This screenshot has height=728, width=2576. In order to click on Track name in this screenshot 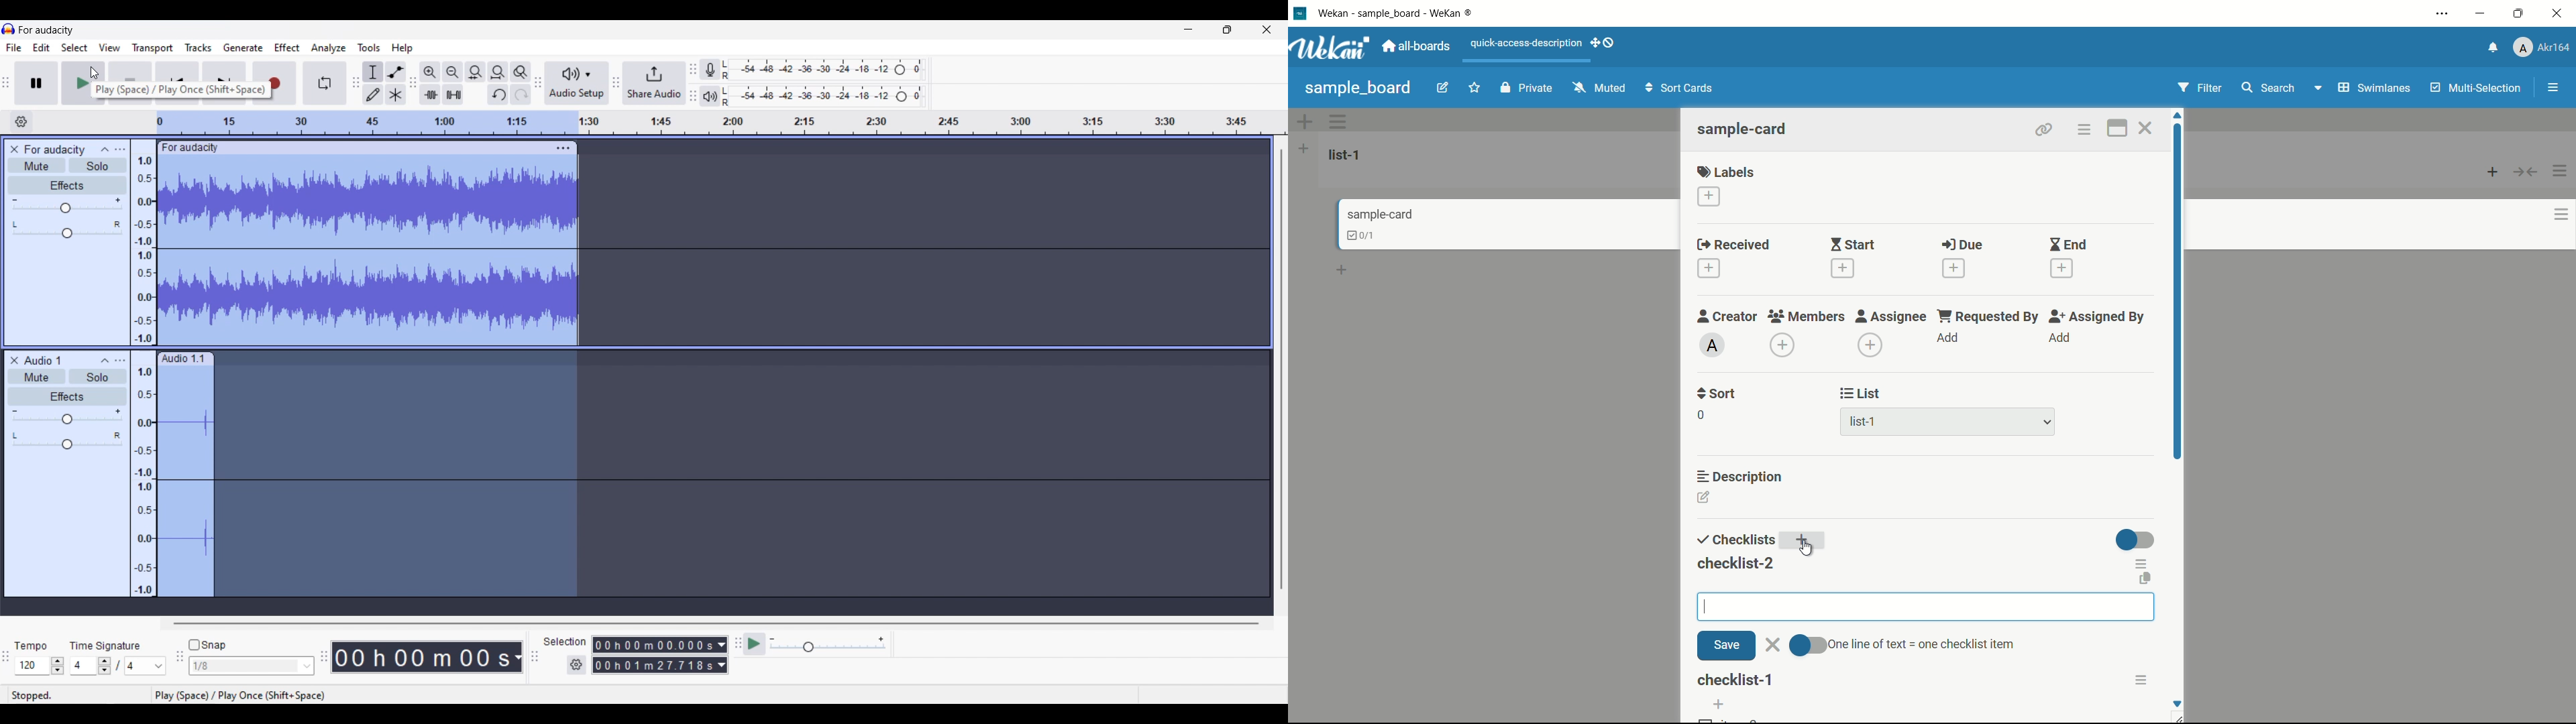, I will do `click(54, 149)`.